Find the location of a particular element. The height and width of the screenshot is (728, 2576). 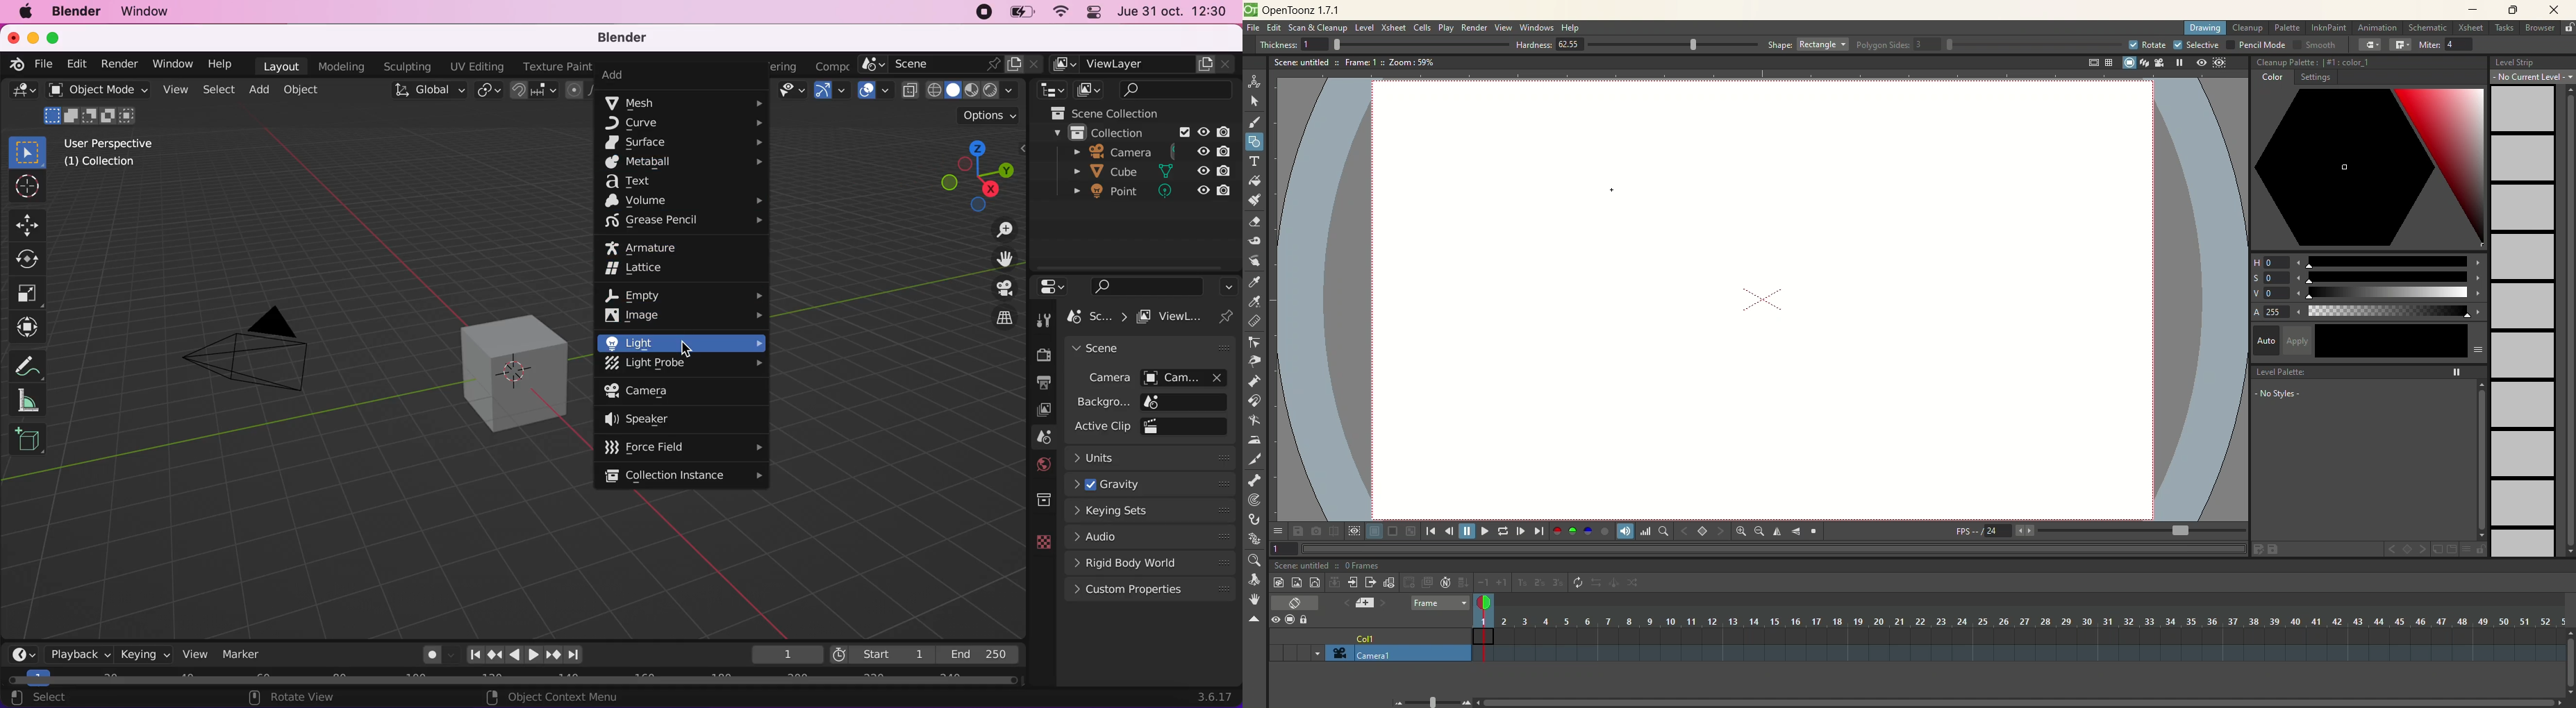

value is located at coordinates (2369, 294).